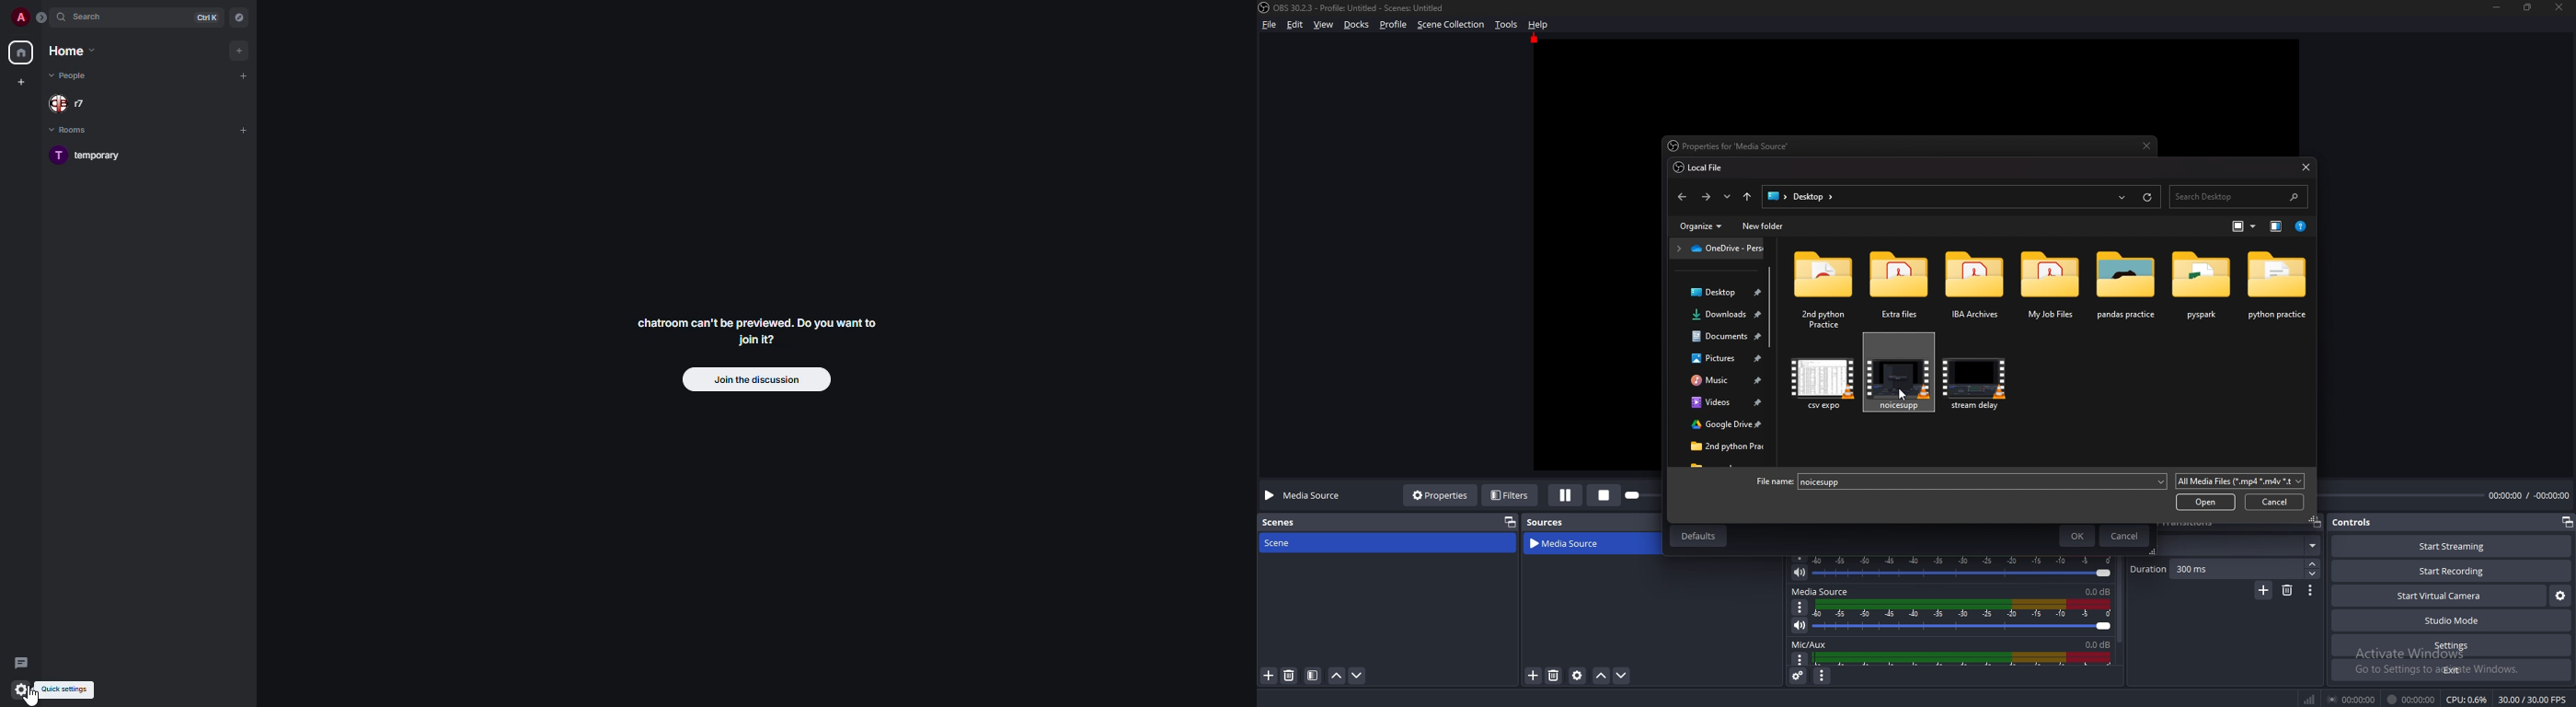  I want to click on Resize, so click(2528, 6).